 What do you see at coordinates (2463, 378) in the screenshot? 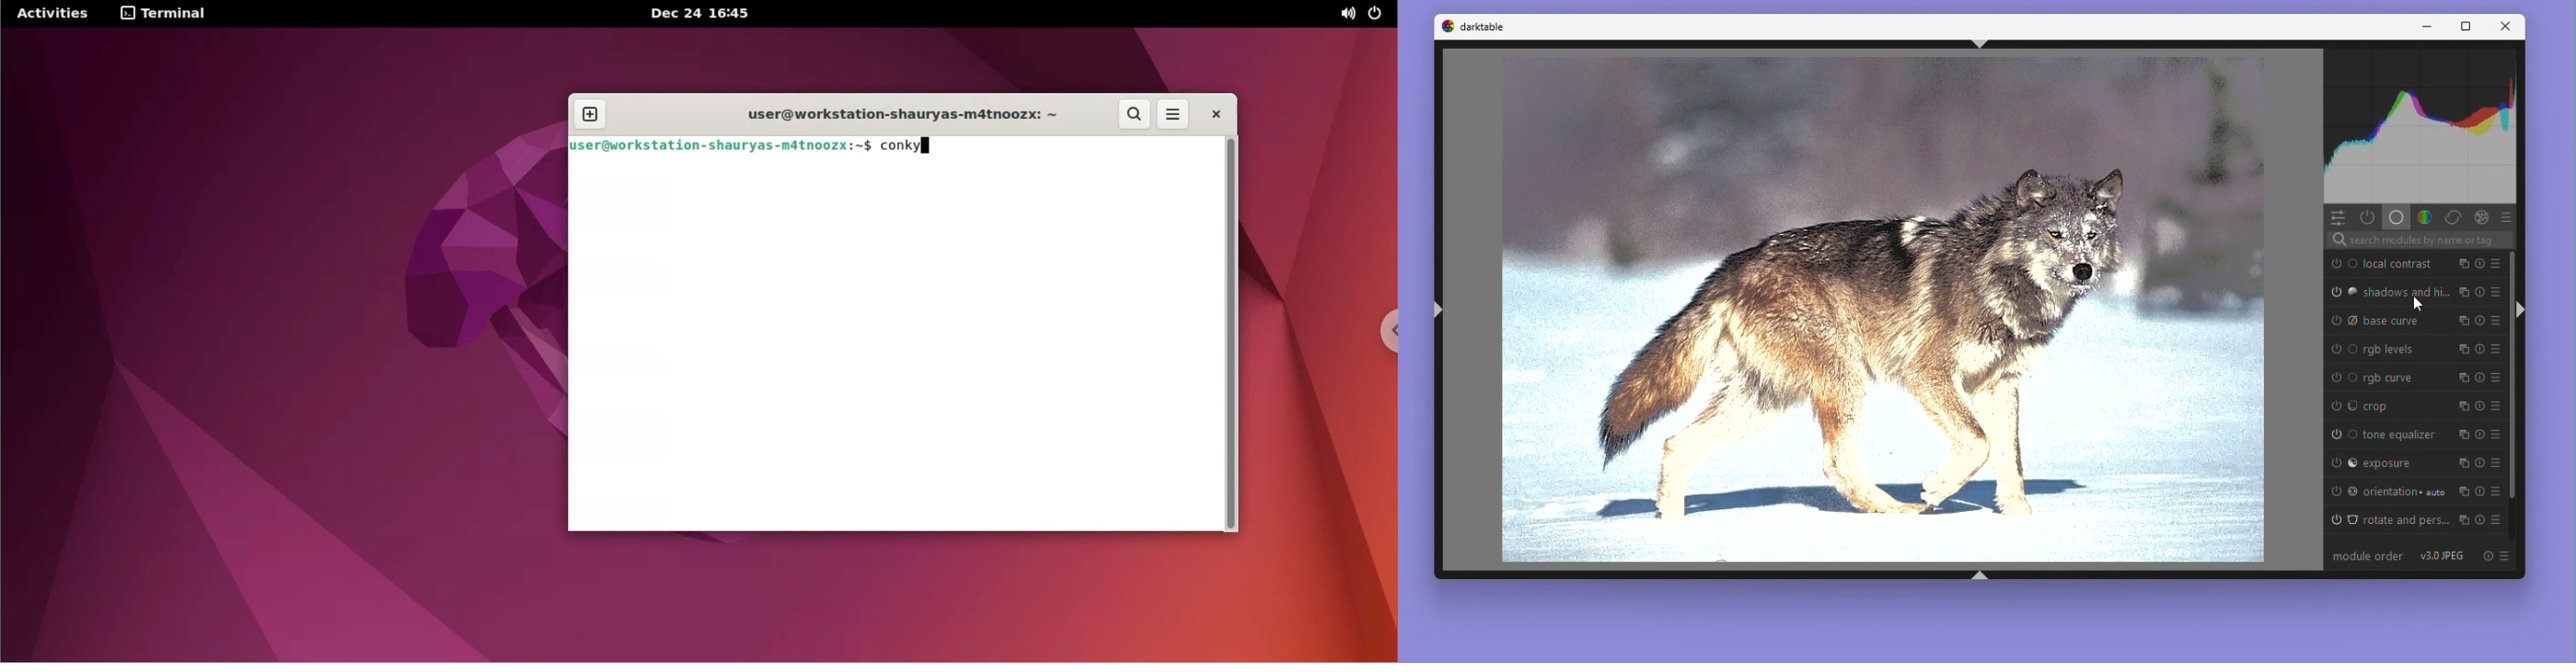
I see `multiple instance actions` at bounding box center [2463, 378].